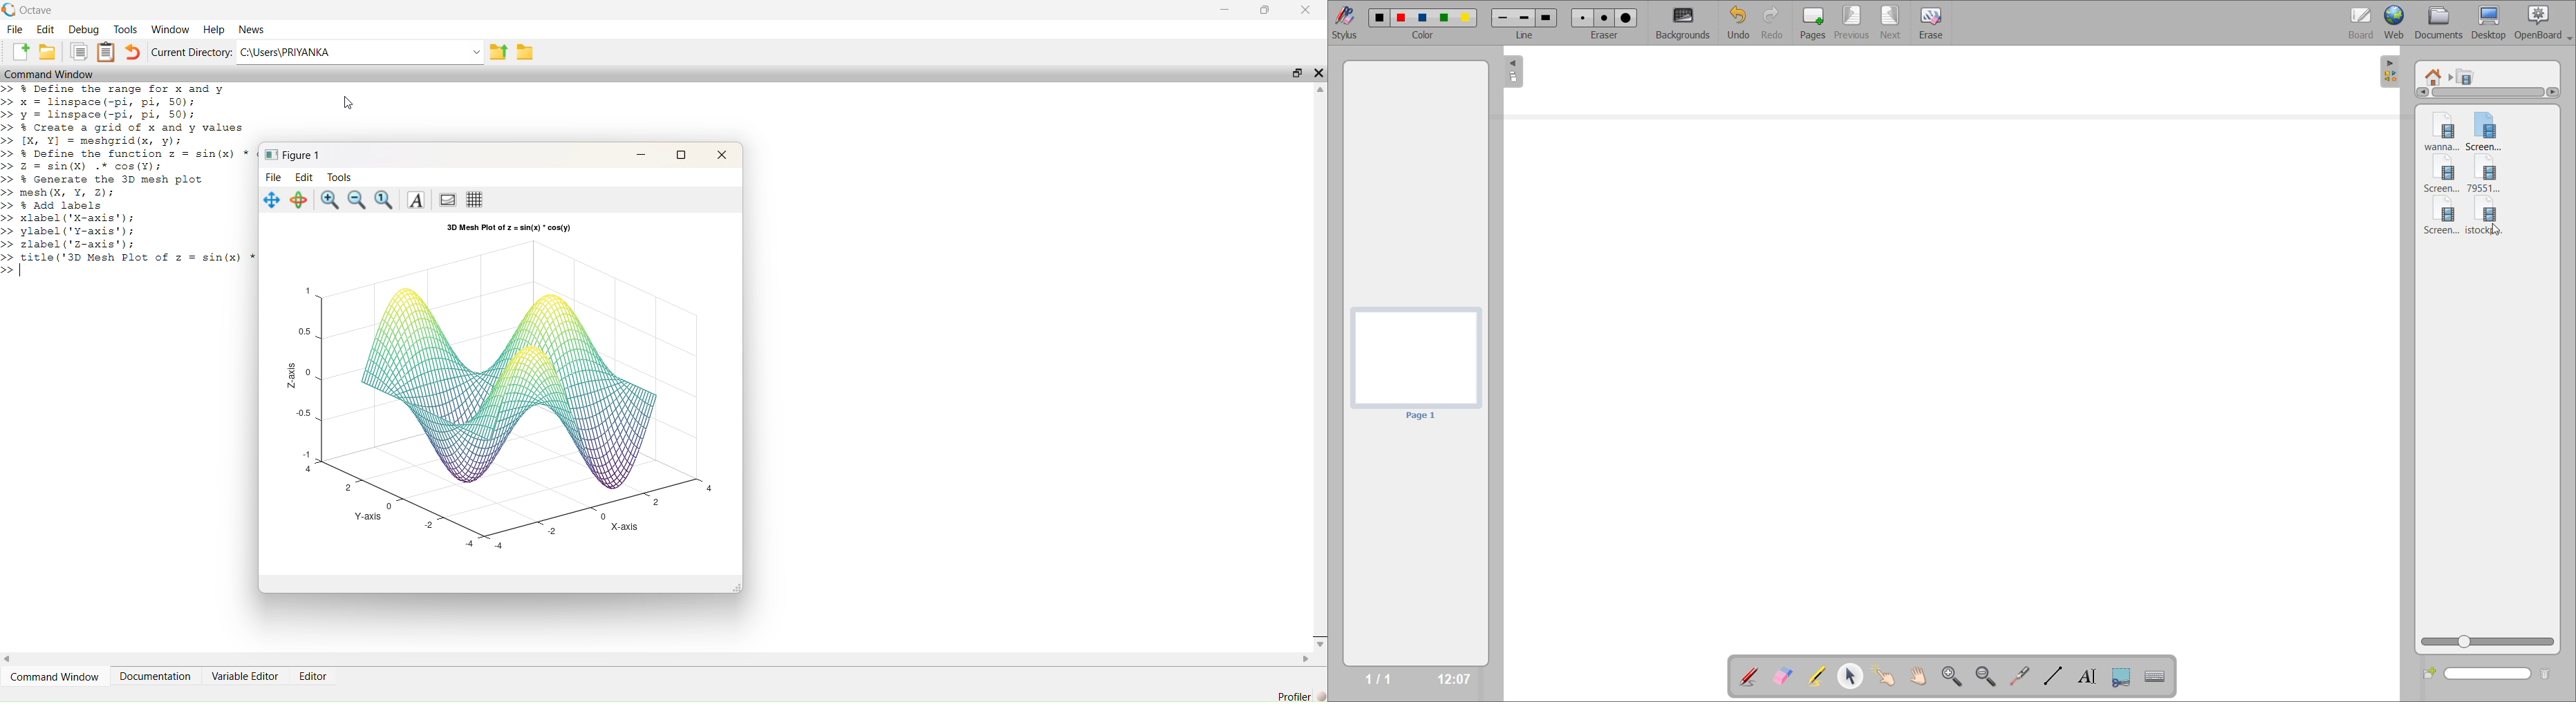  What do you see at coordinates (47, 52) in the screenshot?
I see `Open an existing file in editor` at bounding box center [47, 52].